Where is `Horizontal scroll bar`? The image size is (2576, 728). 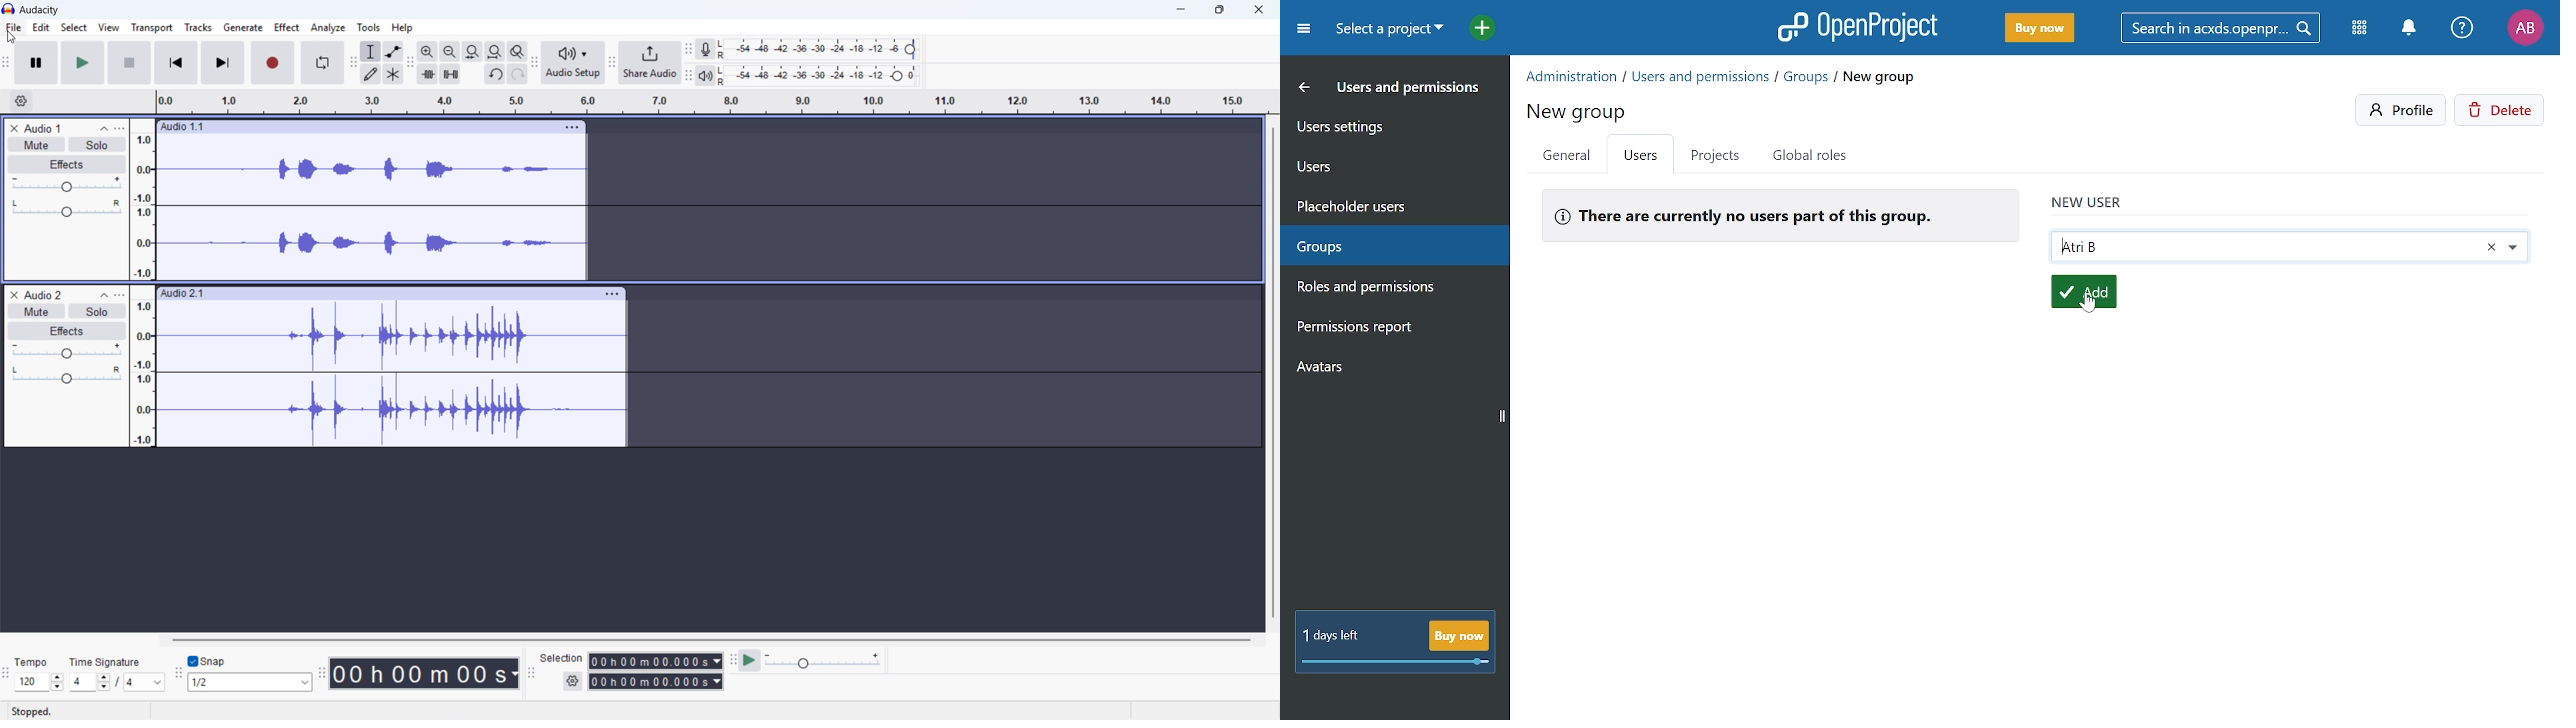 Horizontal scroll bar is located at coordinates (712, 640).